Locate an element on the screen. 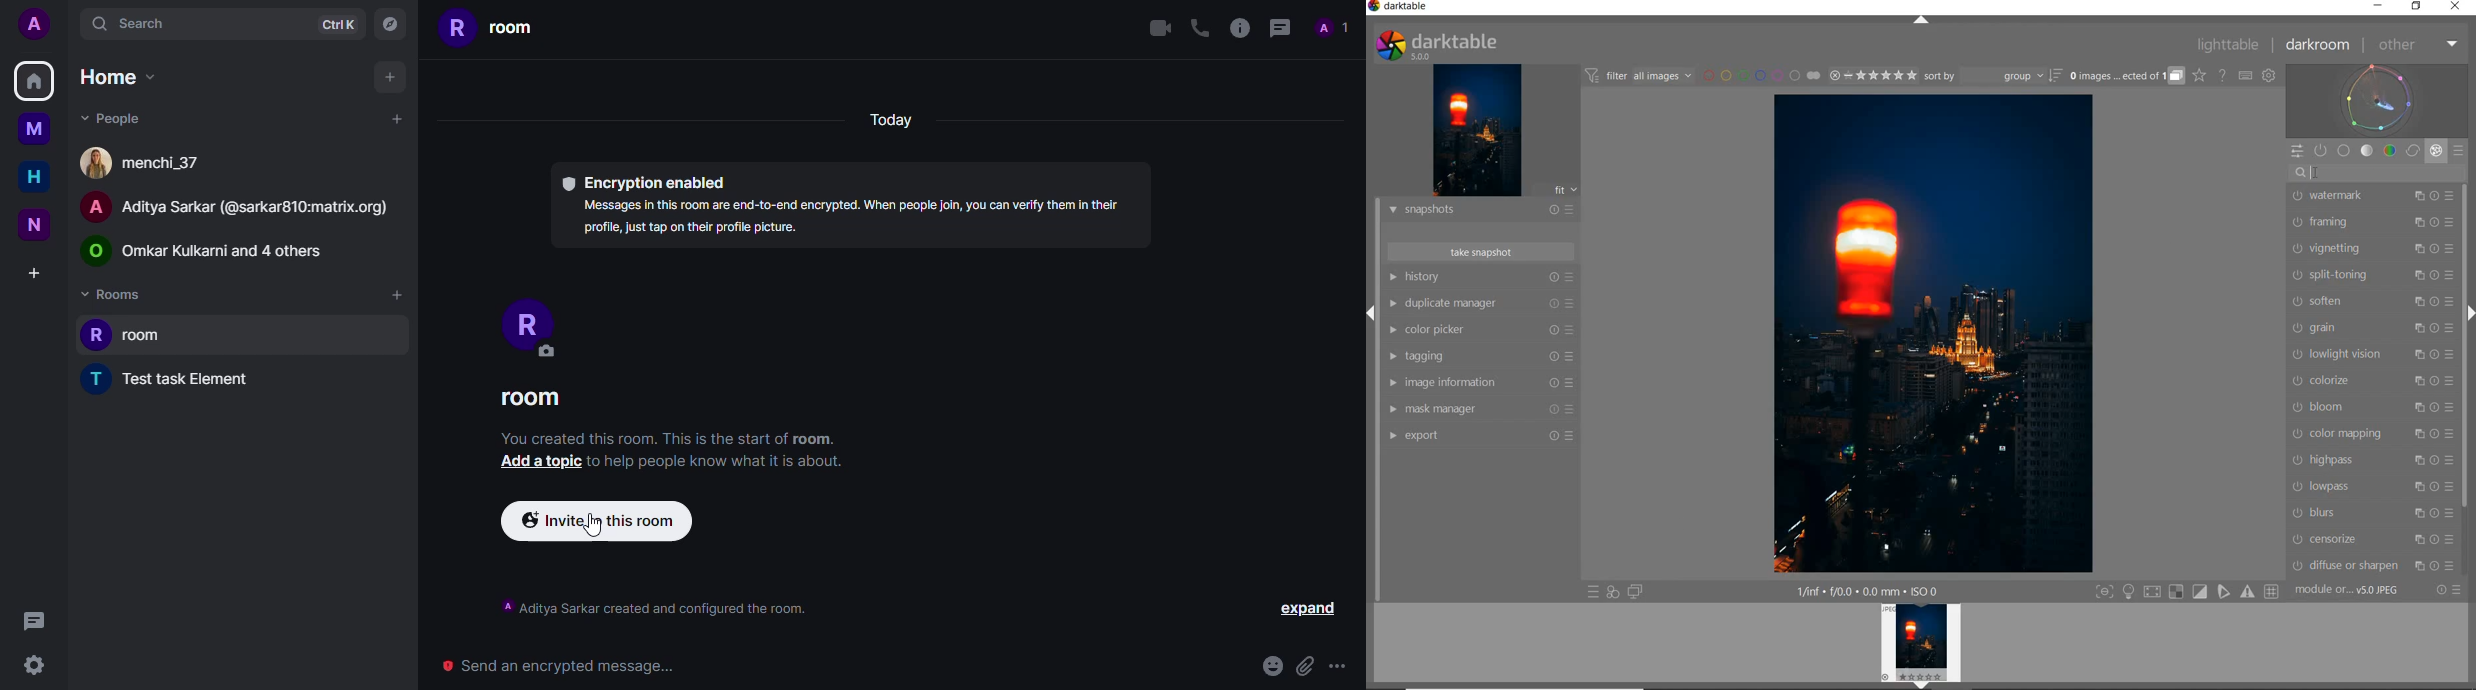 The image size is (2492, 700). PRESETS is located at coordinates (2460, 152).